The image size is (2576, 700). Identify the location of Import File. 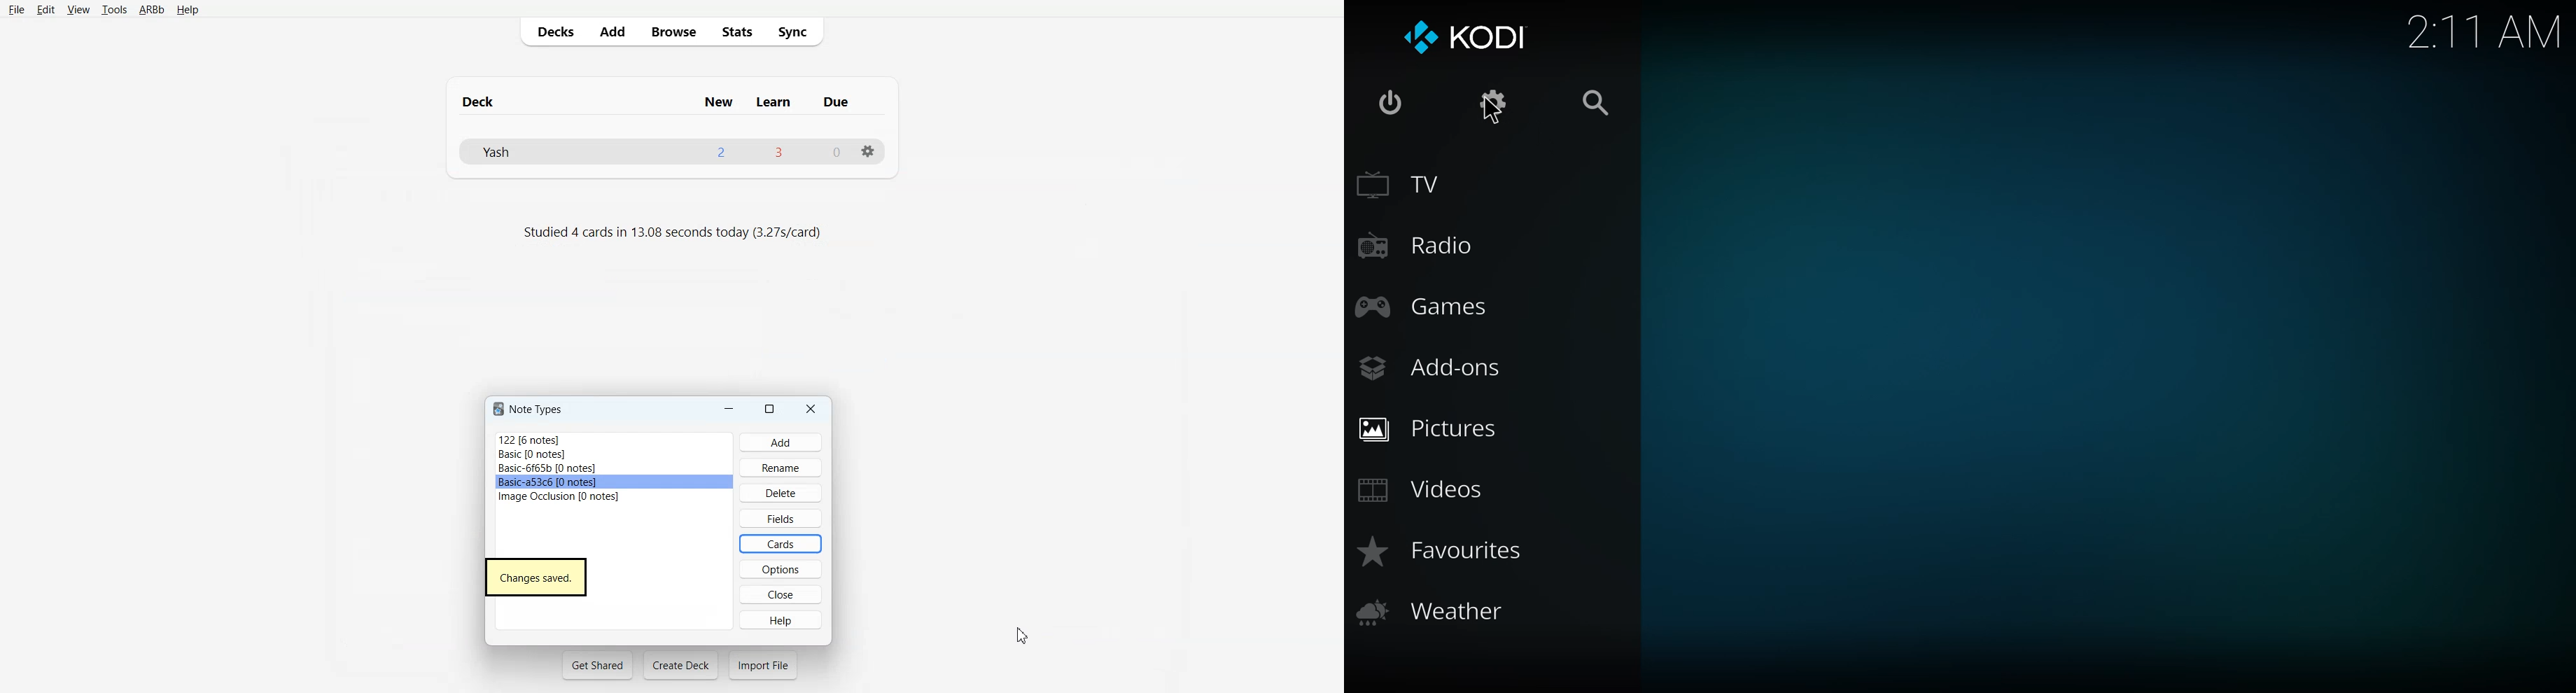
(763, 665).